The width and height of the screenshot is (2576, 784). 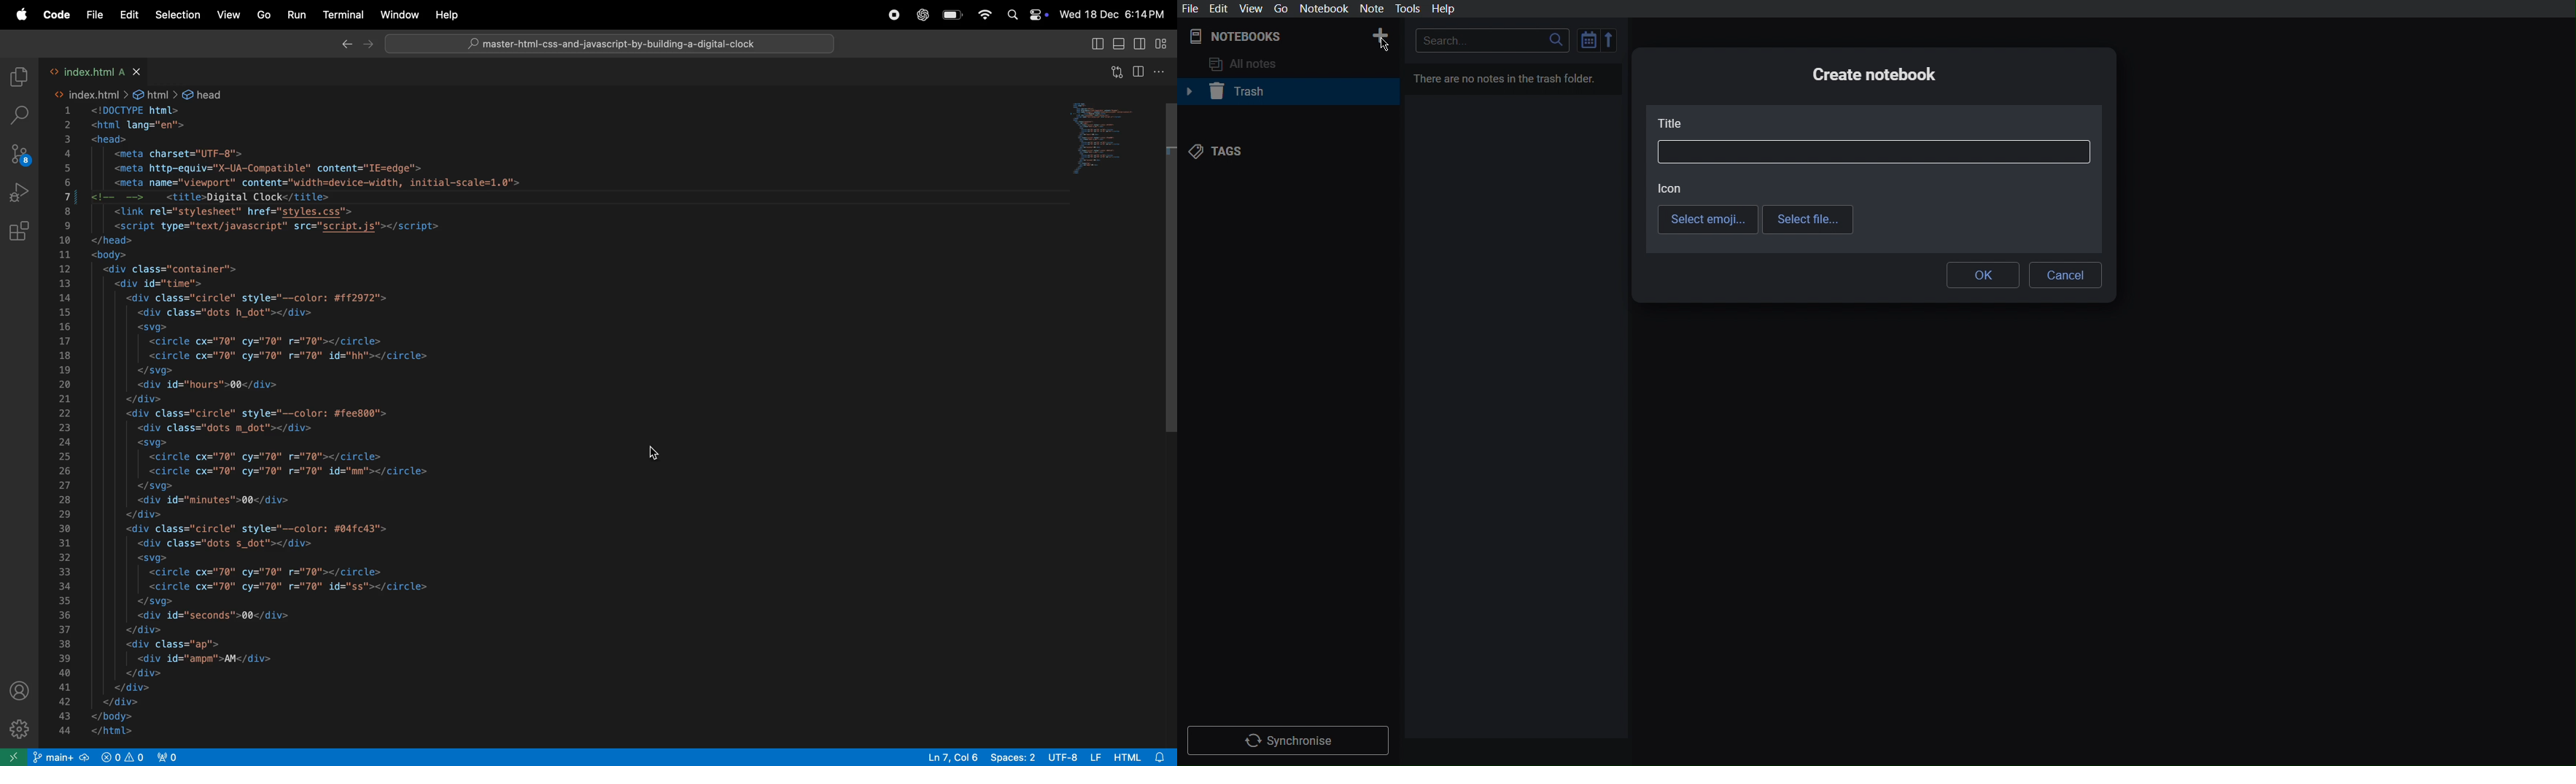 I want to click on apple widgets, so click(x=1029, y=15).